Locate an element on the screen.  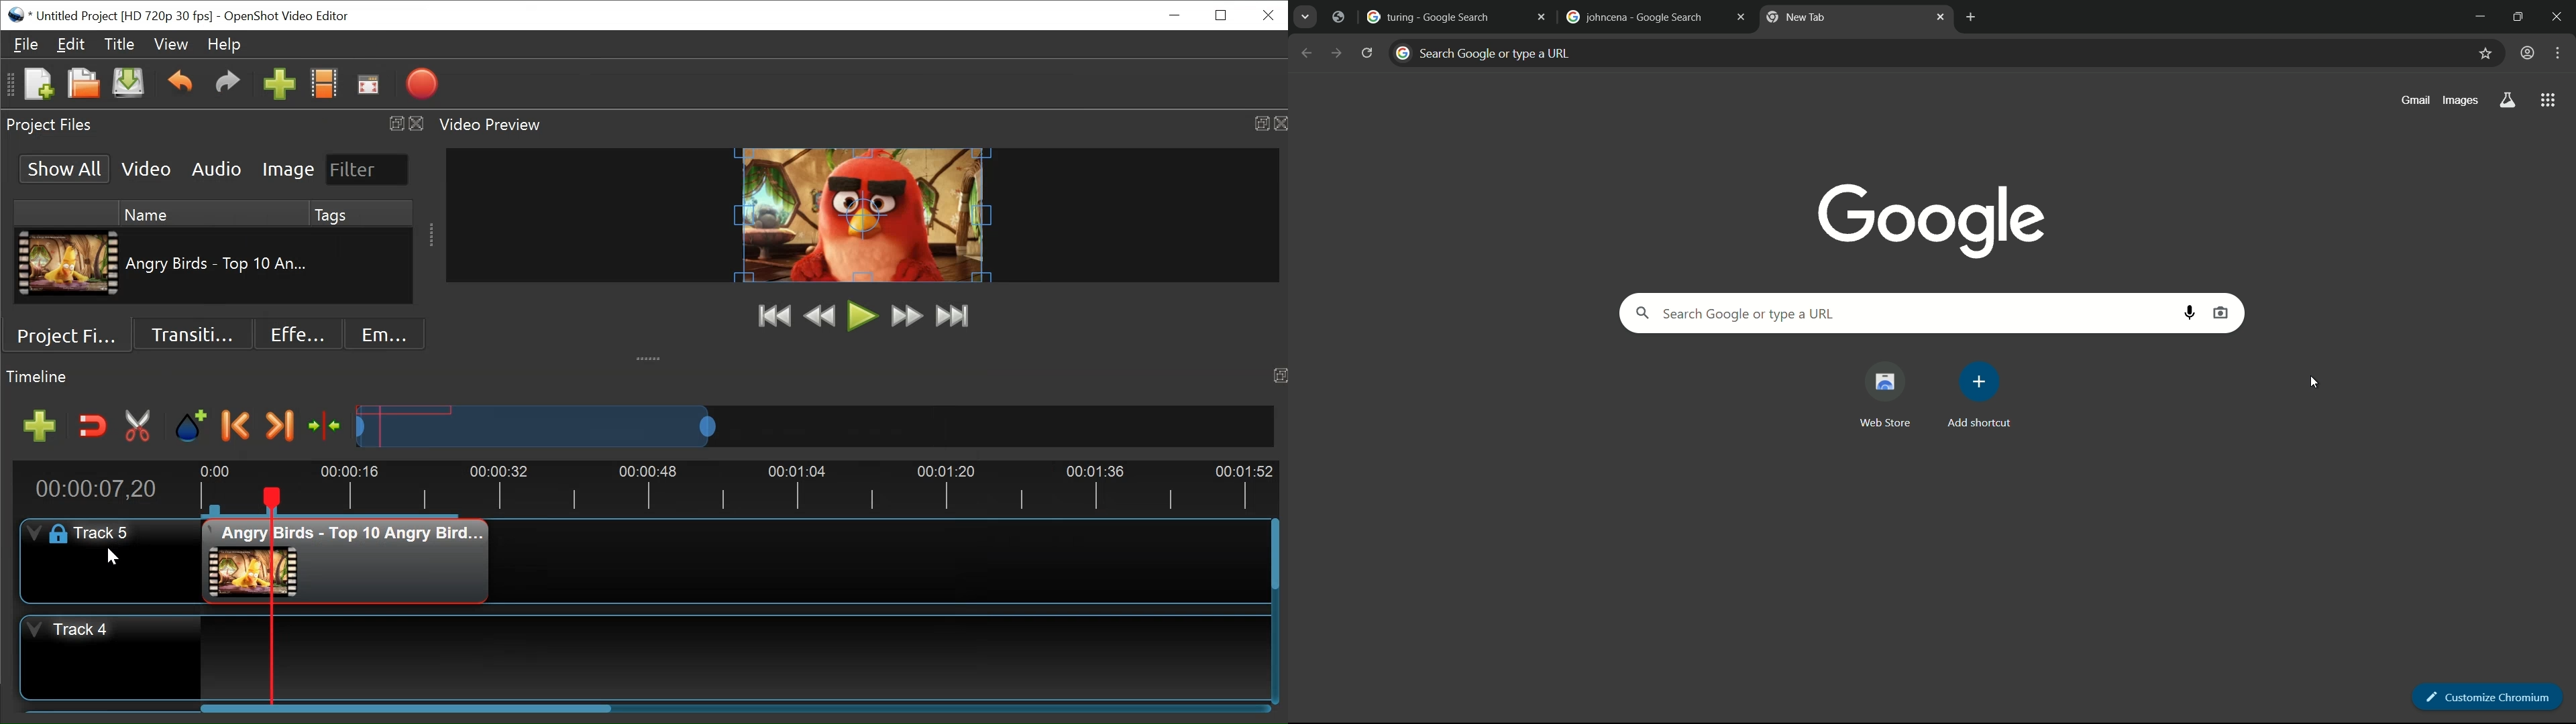
new tab restored is located at coordinates (1798, 18).